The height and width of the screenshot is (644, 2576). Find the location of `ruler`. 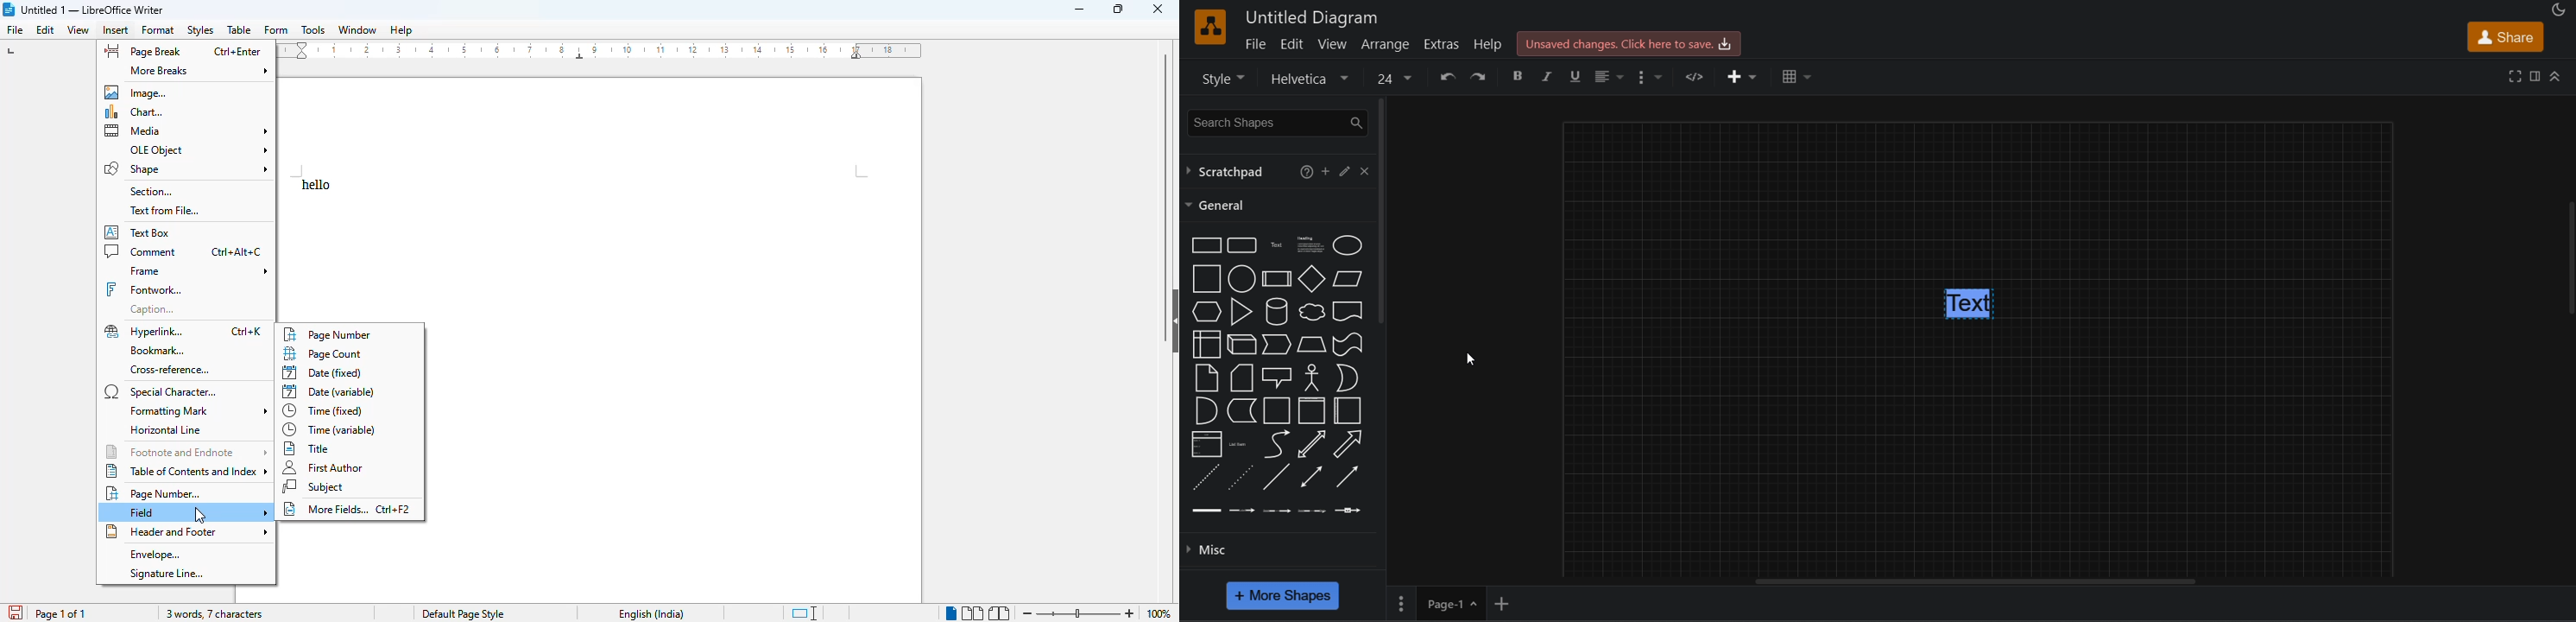

ruler is located at coordinates (601, 49).